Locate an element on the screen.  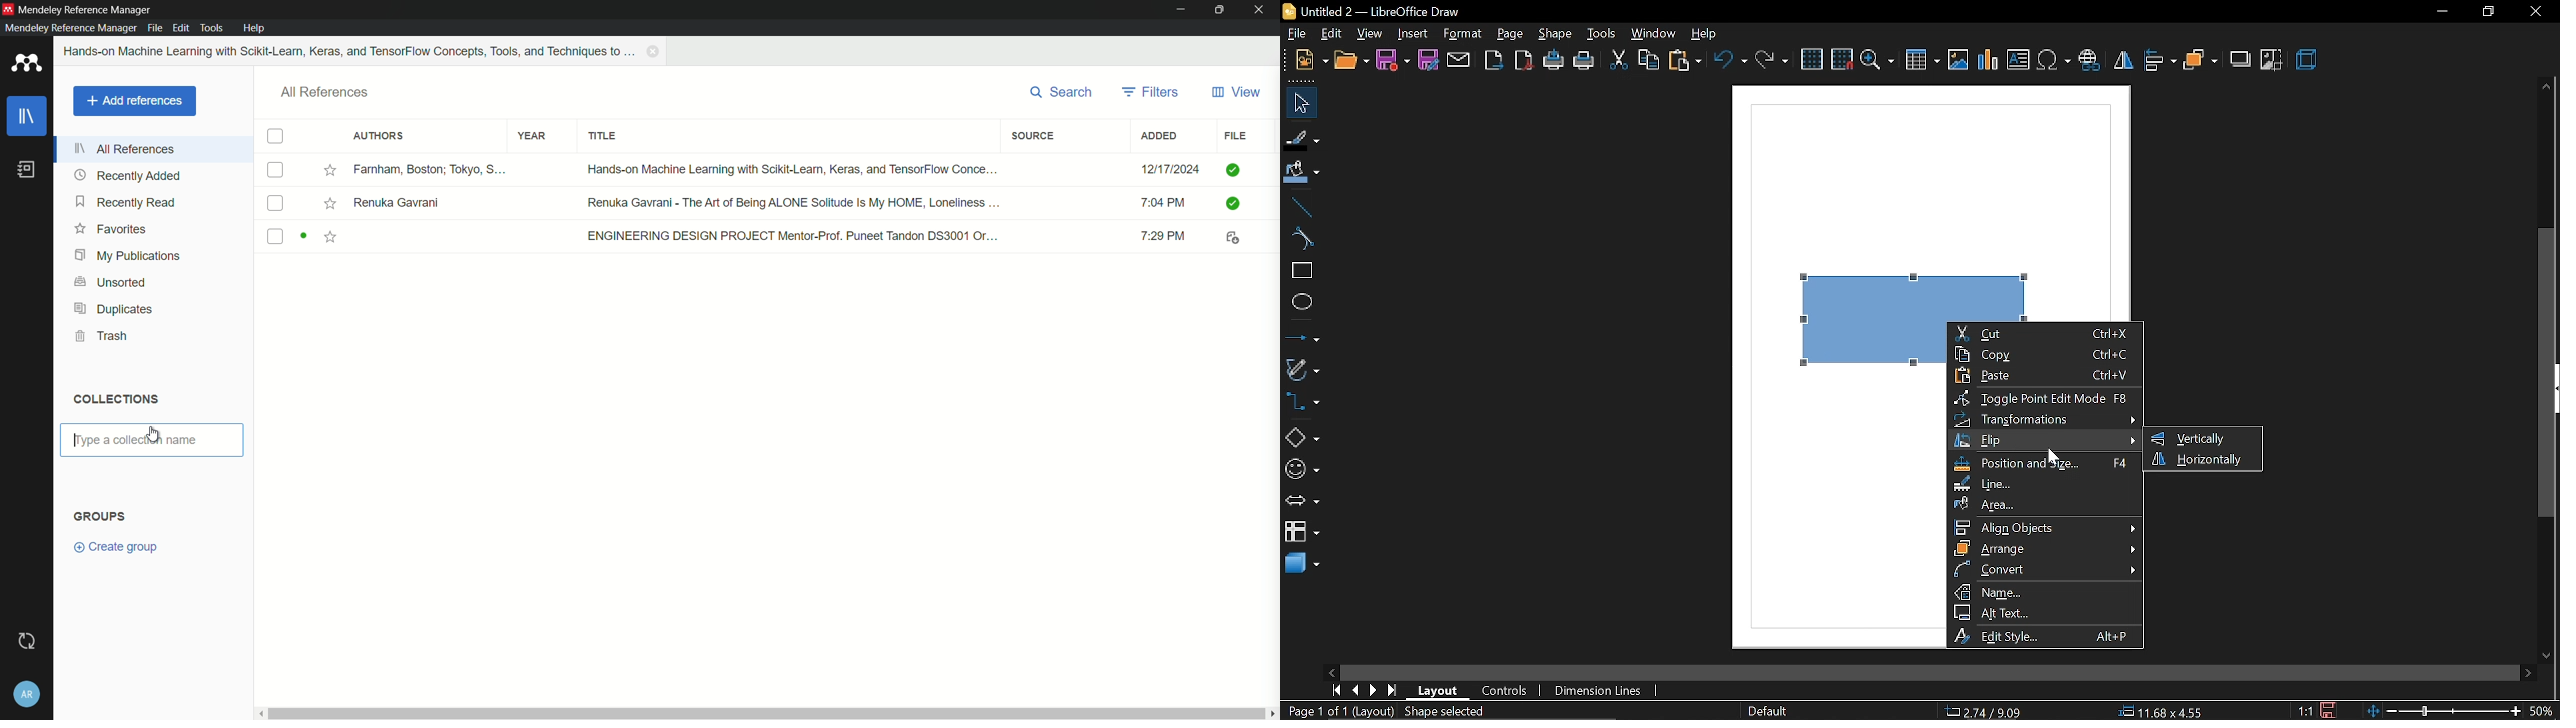
next page is located at coordinates (1374, 692).